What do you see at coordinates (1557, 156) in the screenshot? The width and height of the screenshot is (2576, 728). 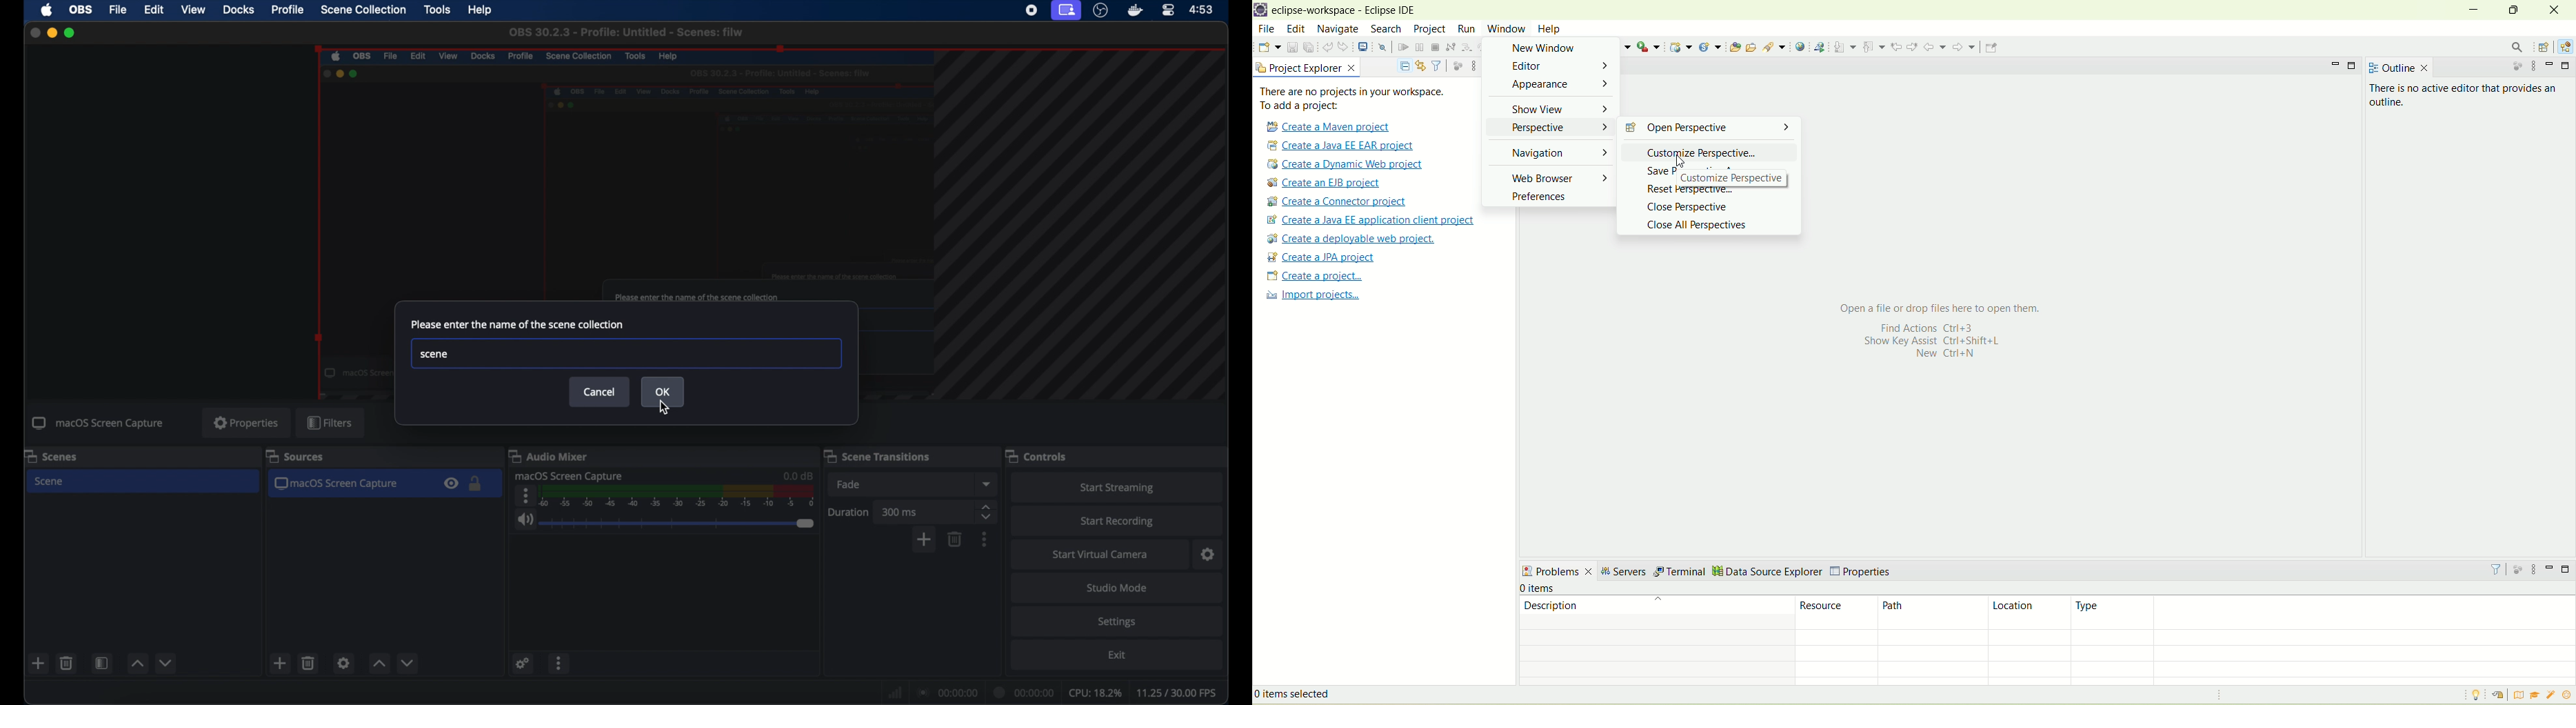 I see `navigation` at bounding box center [1557, 156].